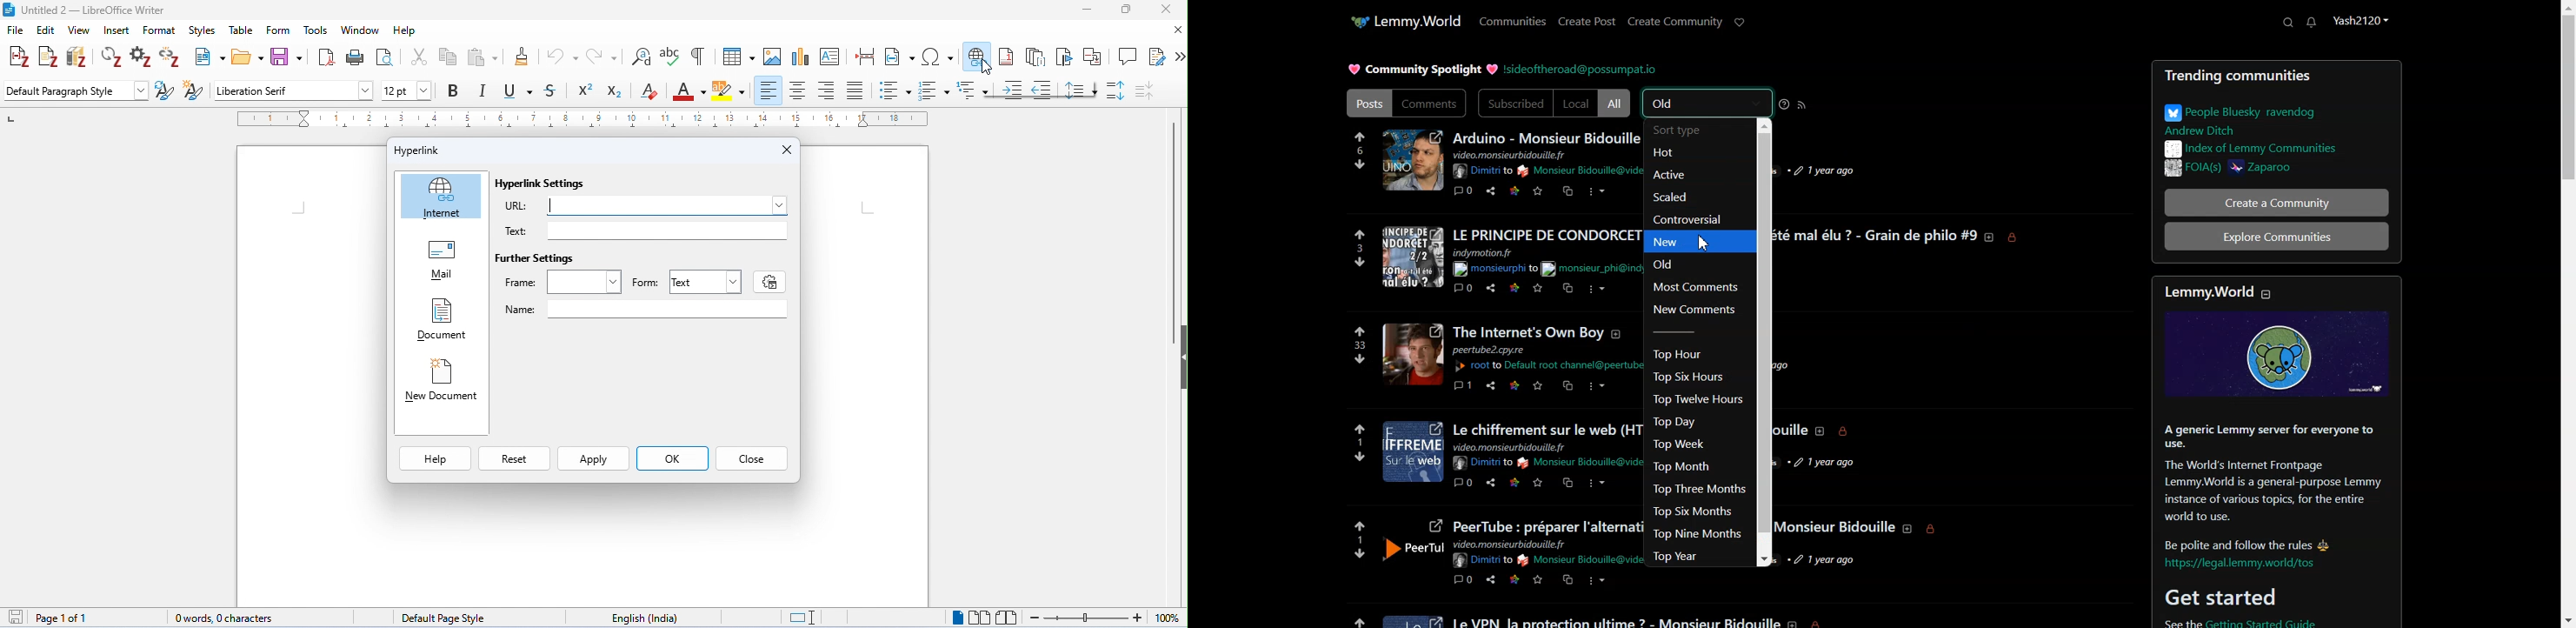  I want to click on More, so click(1596, 192).